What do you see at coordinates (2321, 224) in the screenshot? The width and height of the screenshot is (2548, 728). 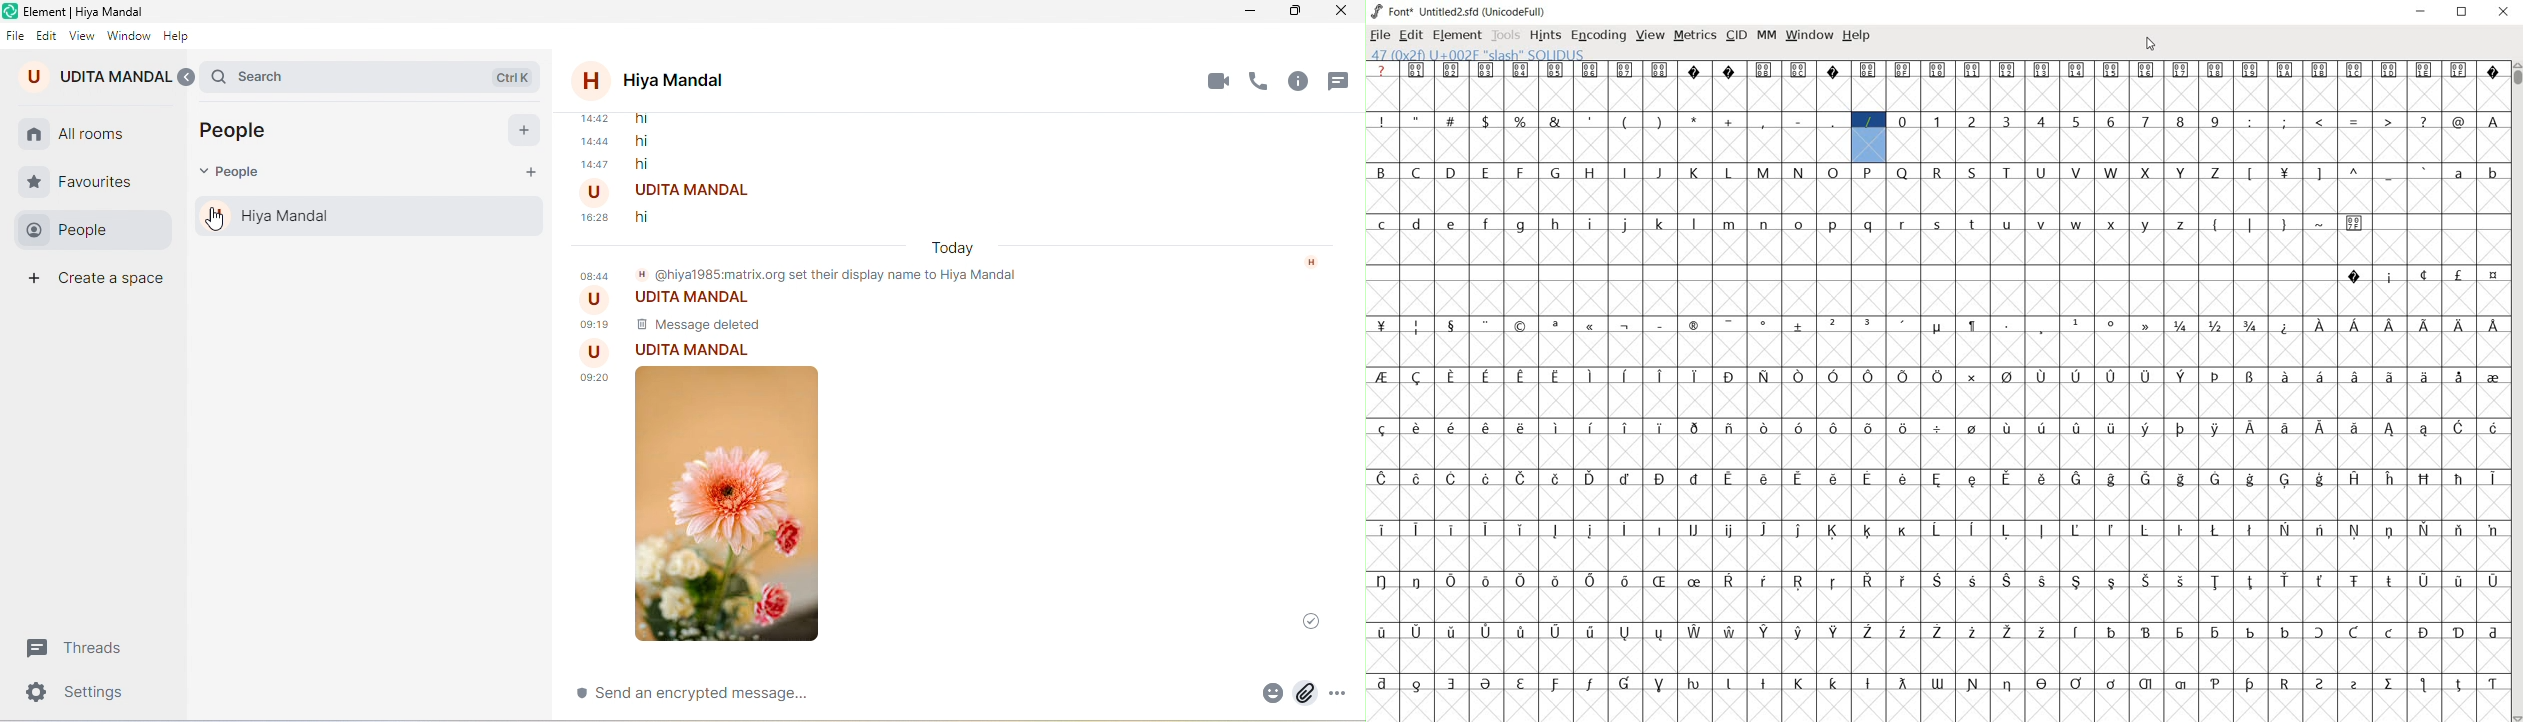 I see `glyph` at bounding box center [2321, 224].